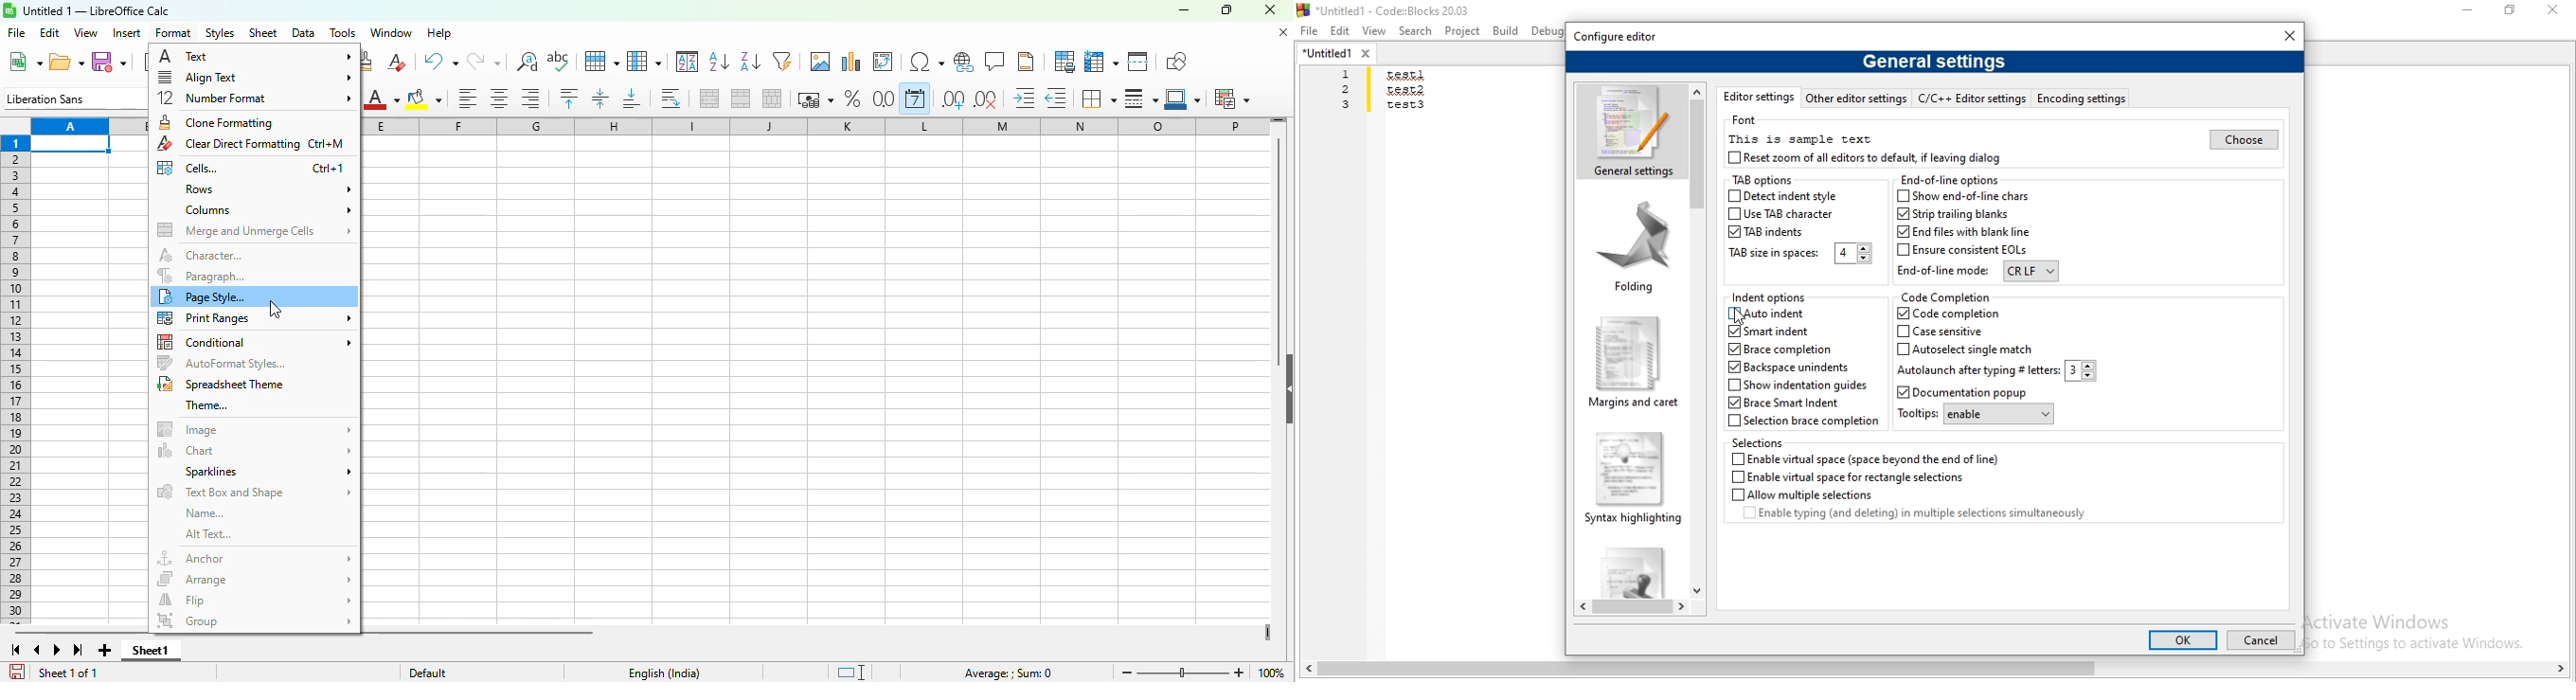  I want to click on open, so click(66, 63).